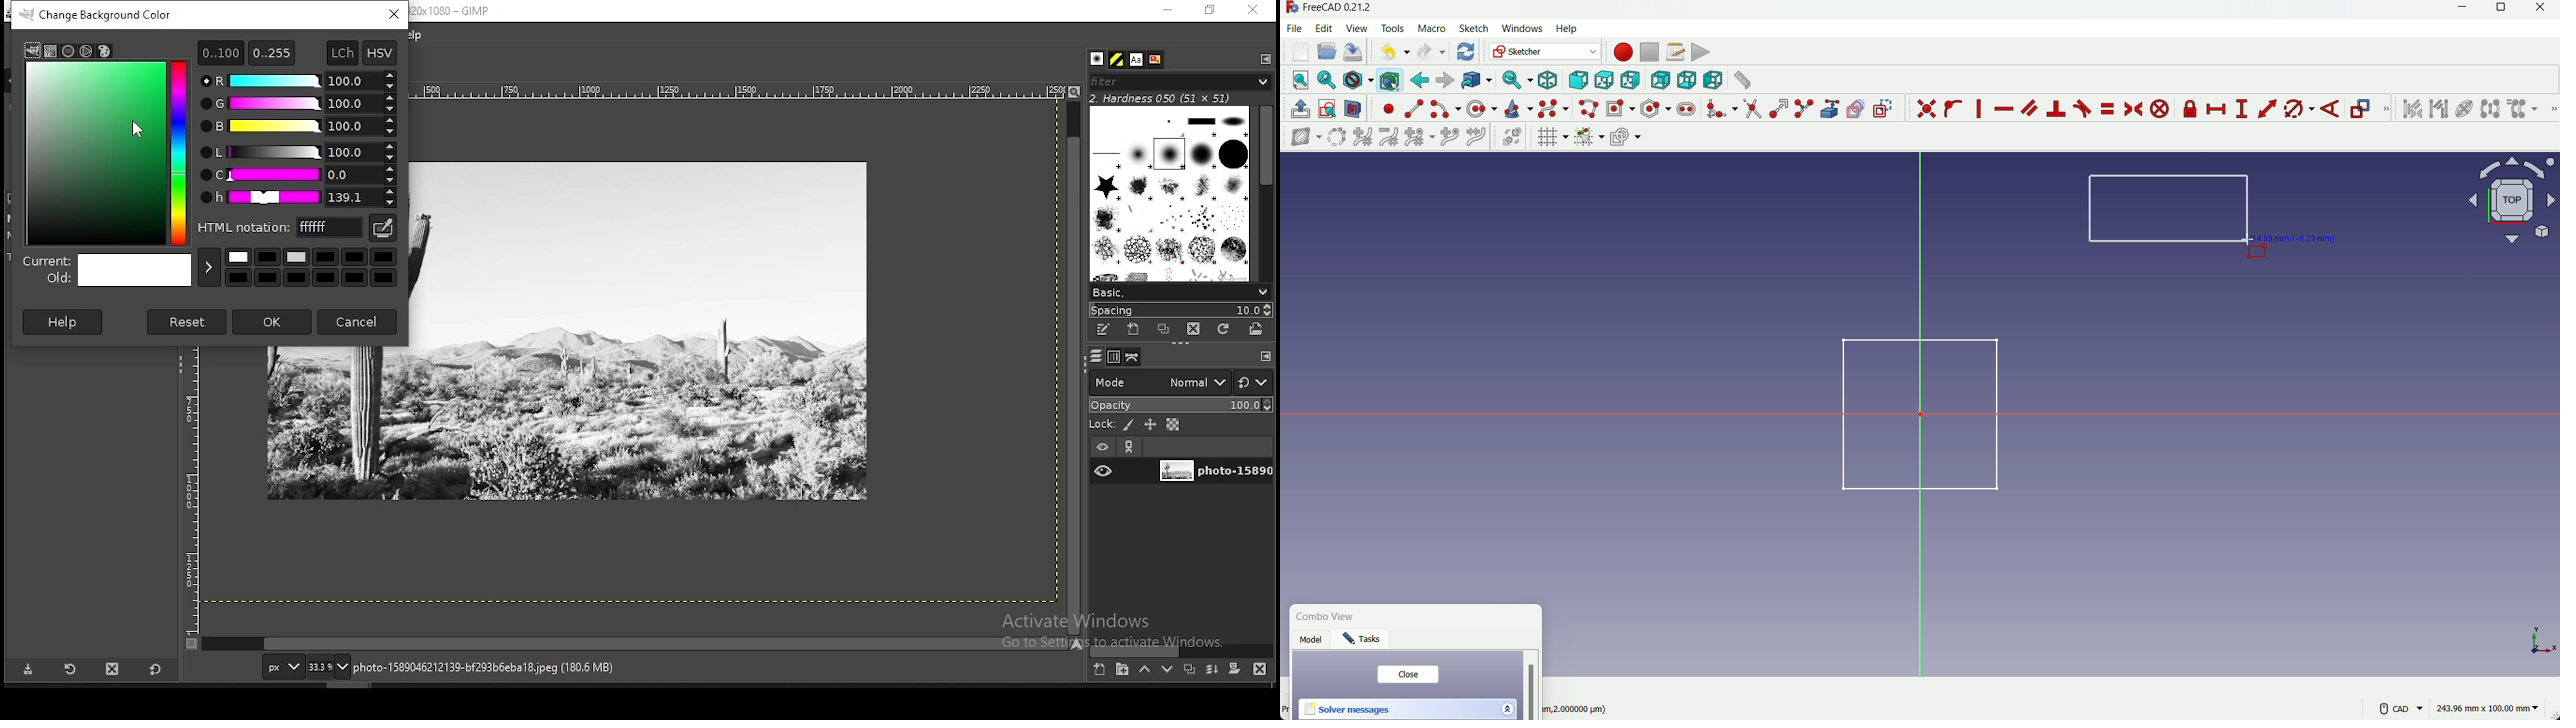  What do you see at coordinates (112, 669) in the screenshot?
I see `delete tool preset` at bounding box center [112, 669].